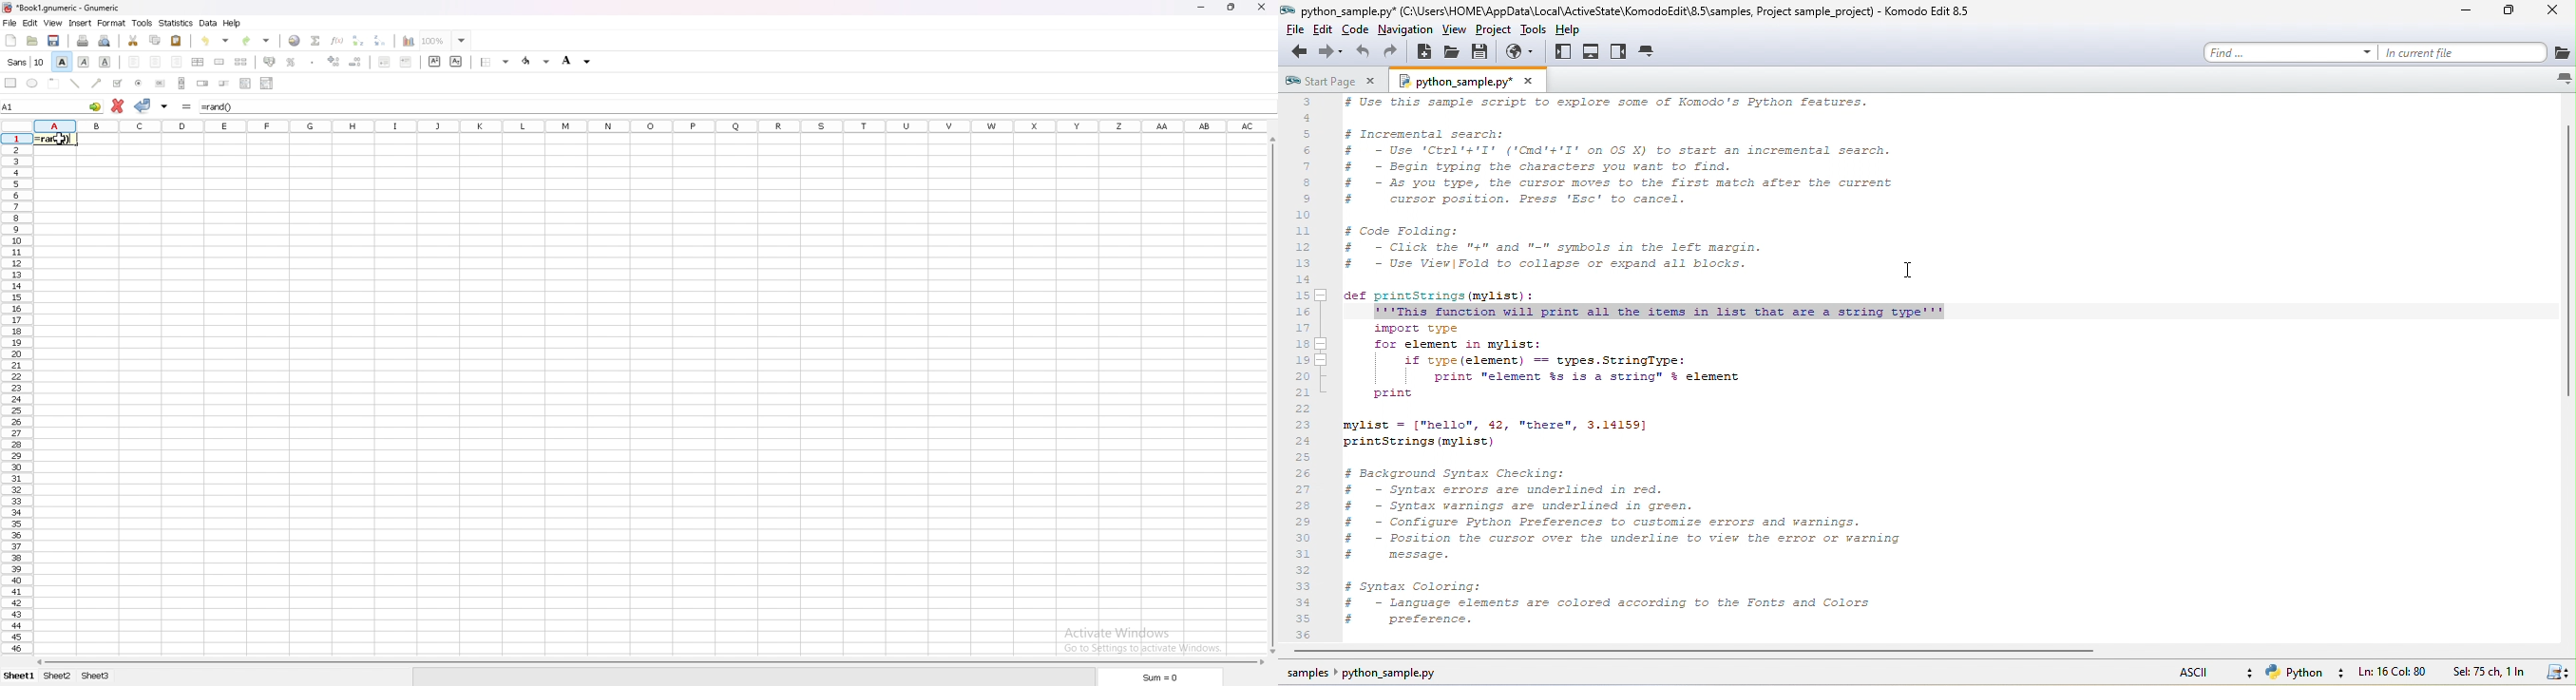  What do you see at coordinates (1262, 6) in the screenshot?
I see `close` at bounding box center [1262, 6].